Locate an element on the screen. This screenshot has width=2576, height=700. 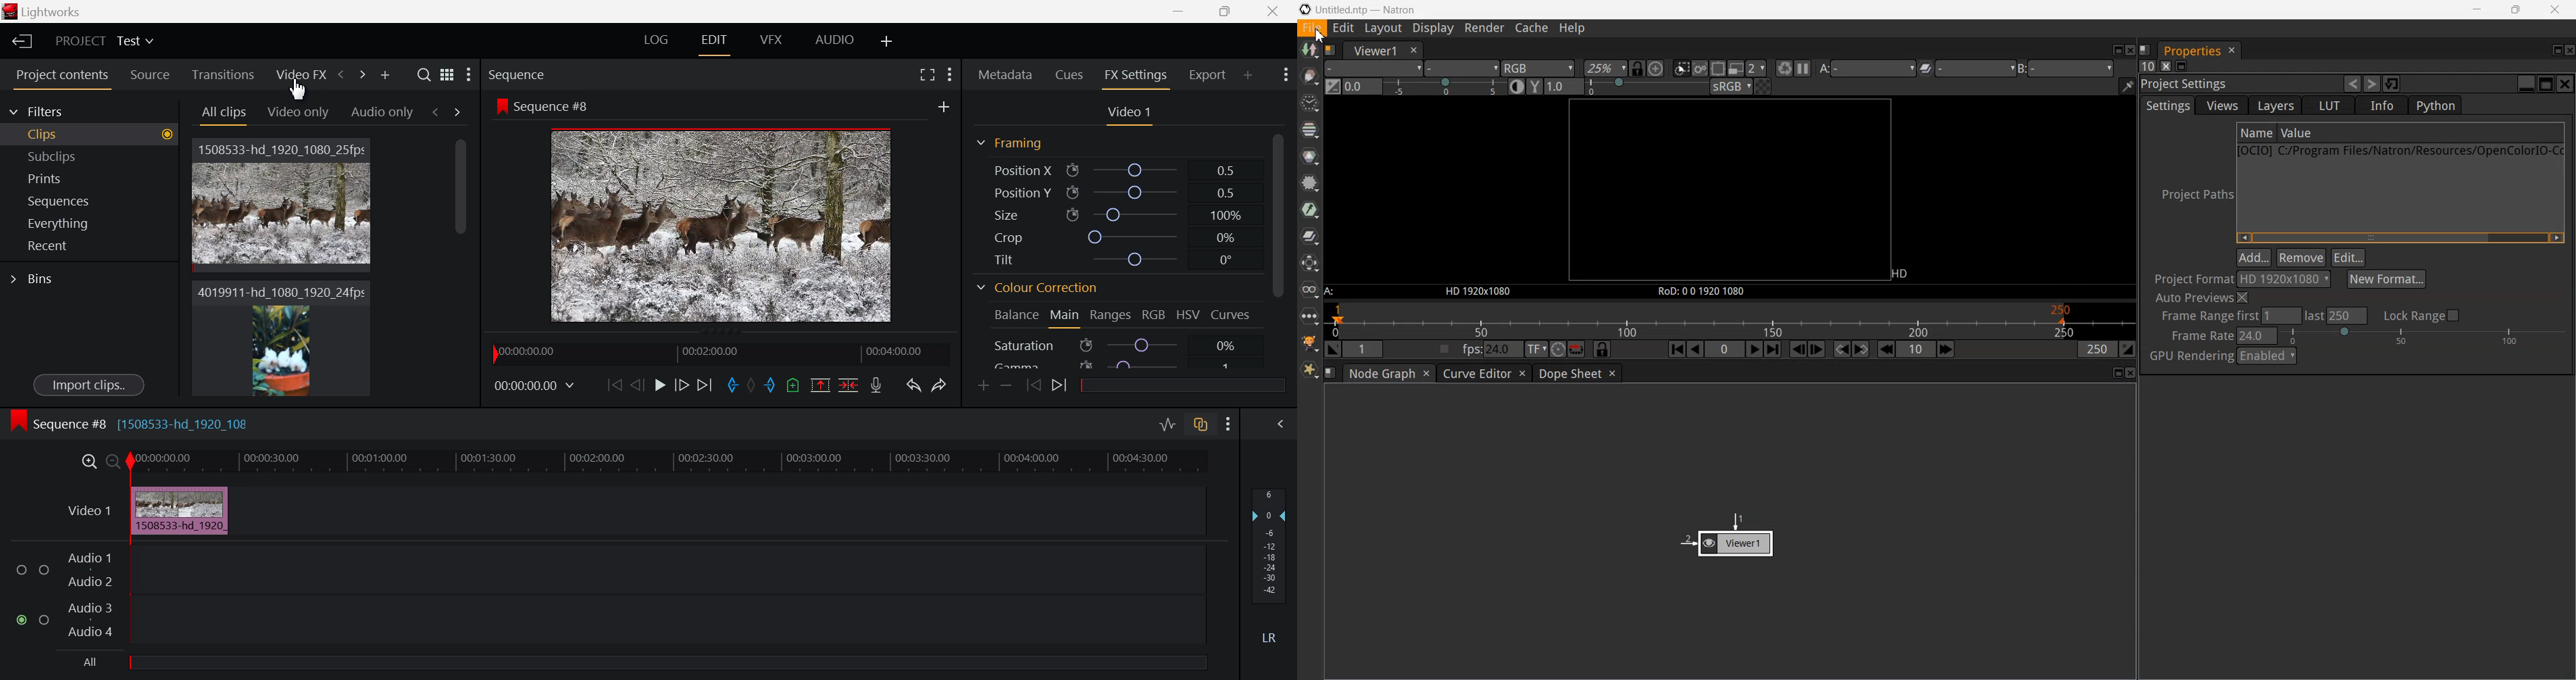
Back to Homepage is located at coordinates (19, 43).